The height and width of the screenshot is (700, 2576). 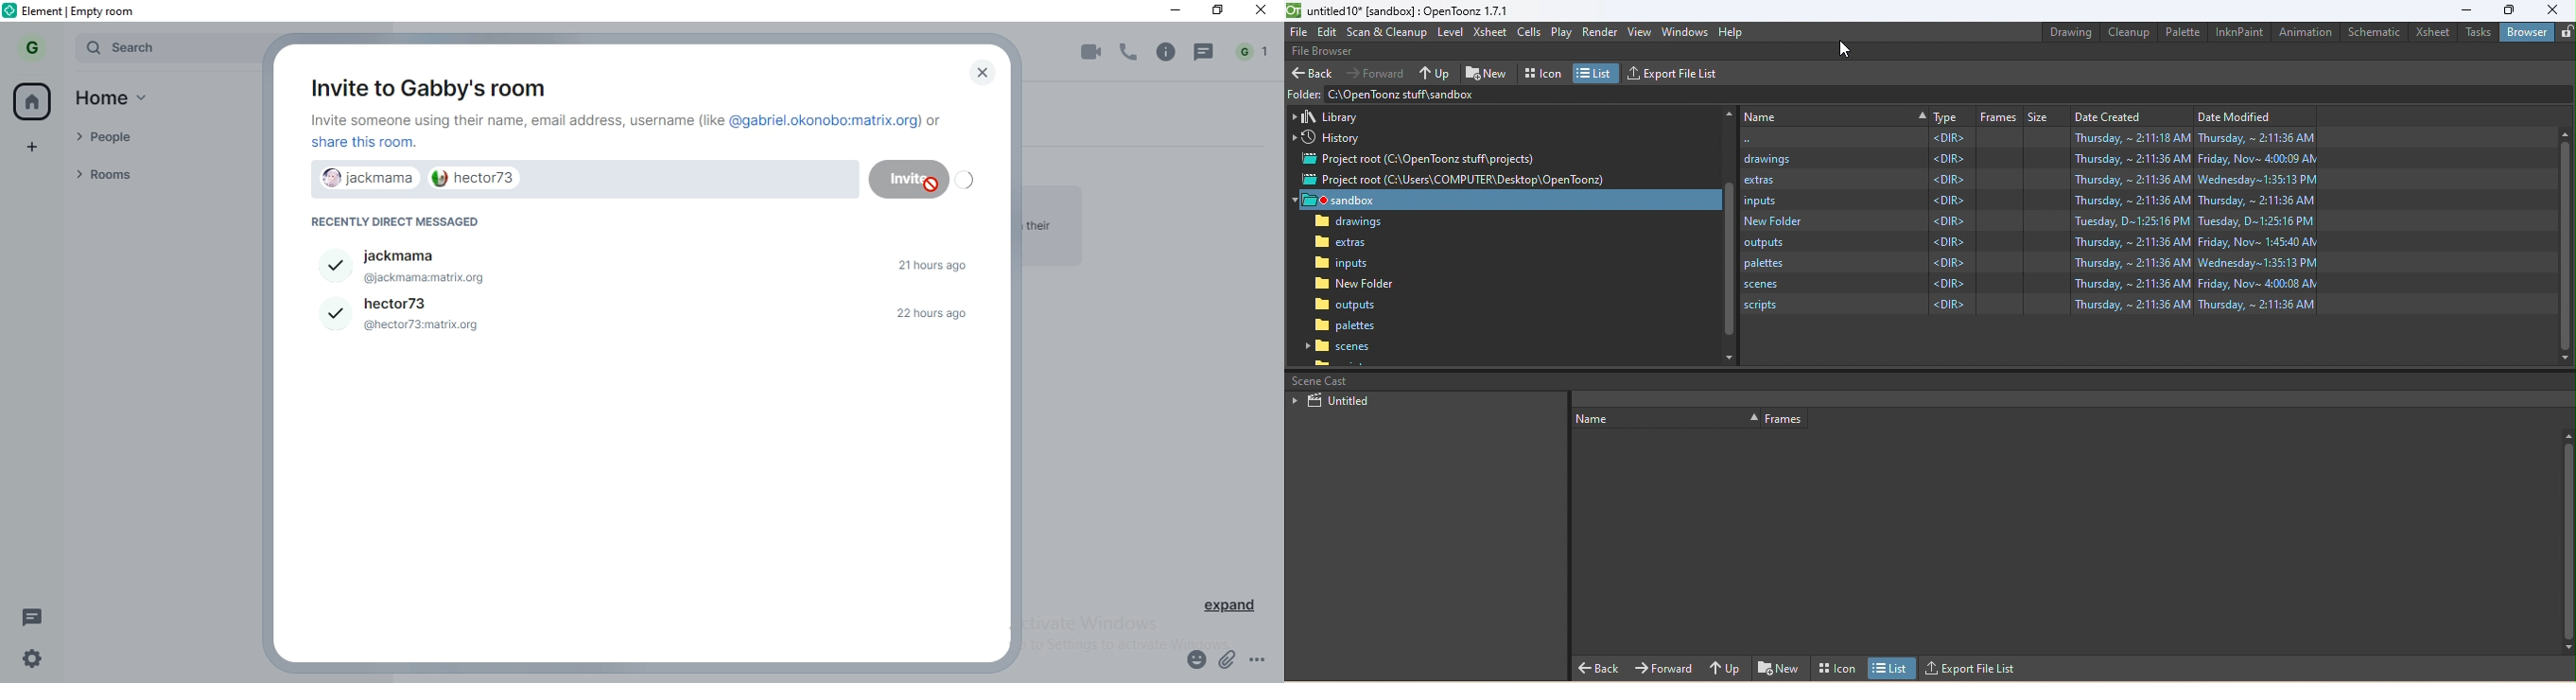 What do you see at coordinates (1730, 236) in the screenshot?
I see `Vertical scroll bar` at bounding box center [1730, 236].